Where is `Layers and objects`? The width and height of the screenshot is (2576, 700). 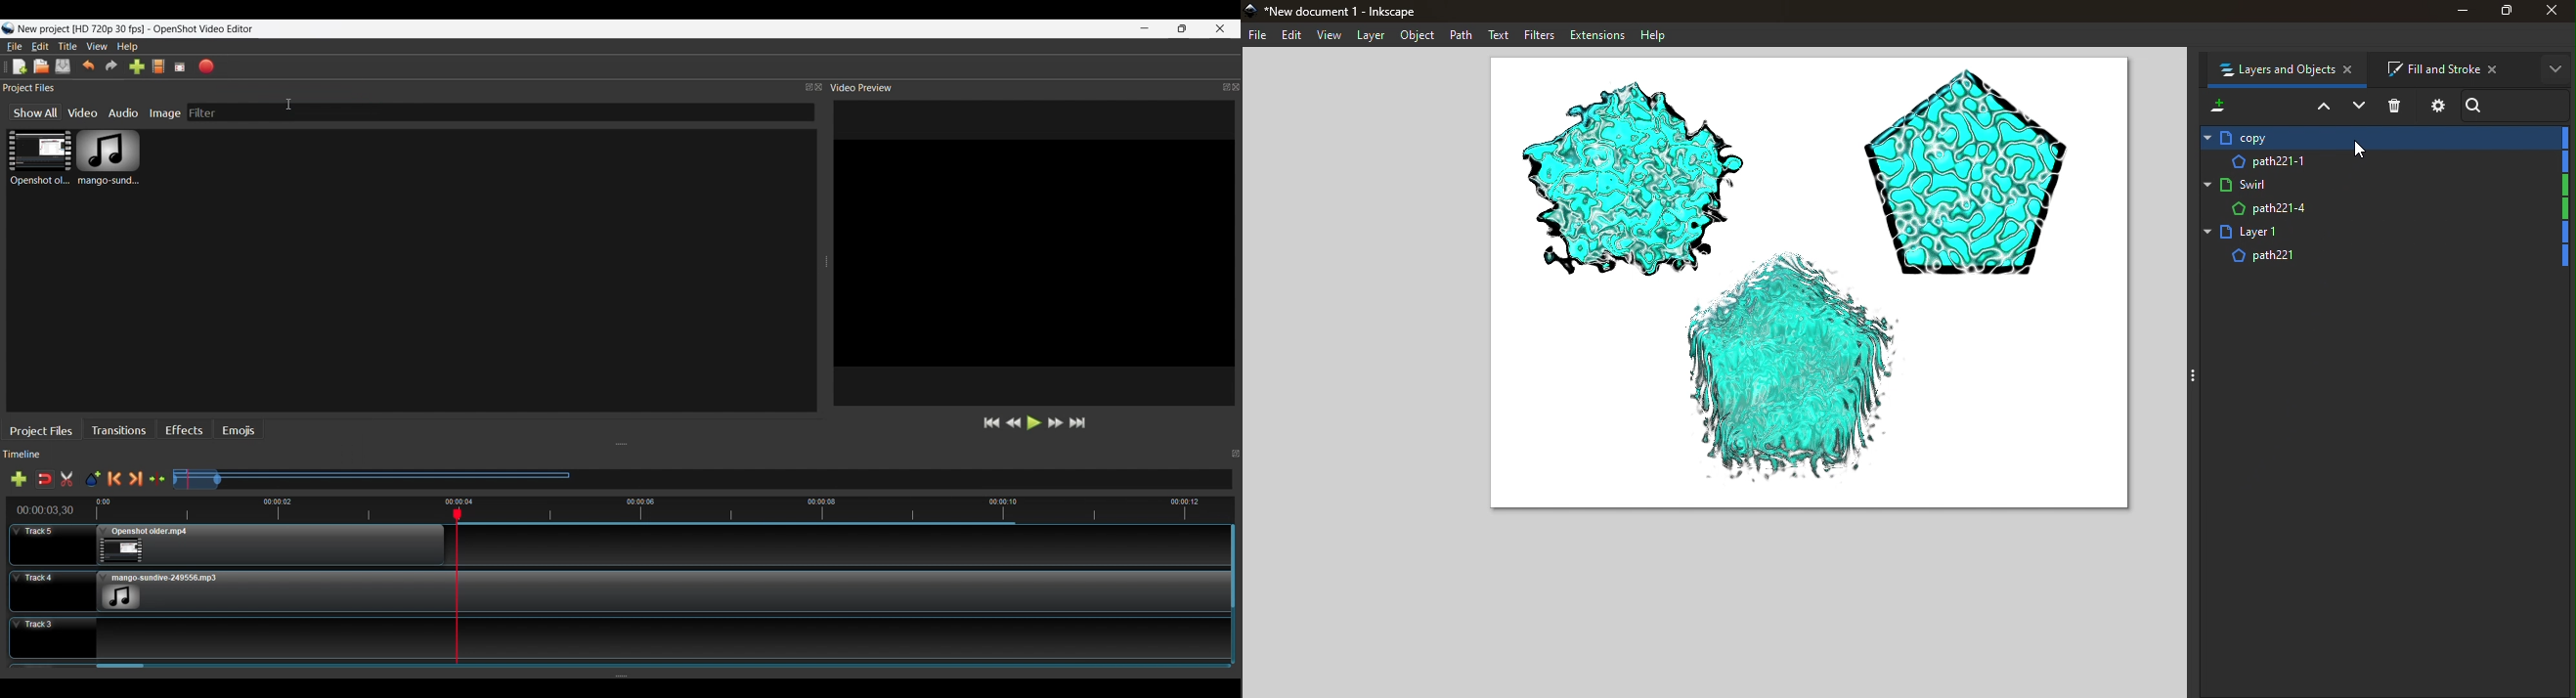 Layers and objects is located at coordinates (2285, 68).